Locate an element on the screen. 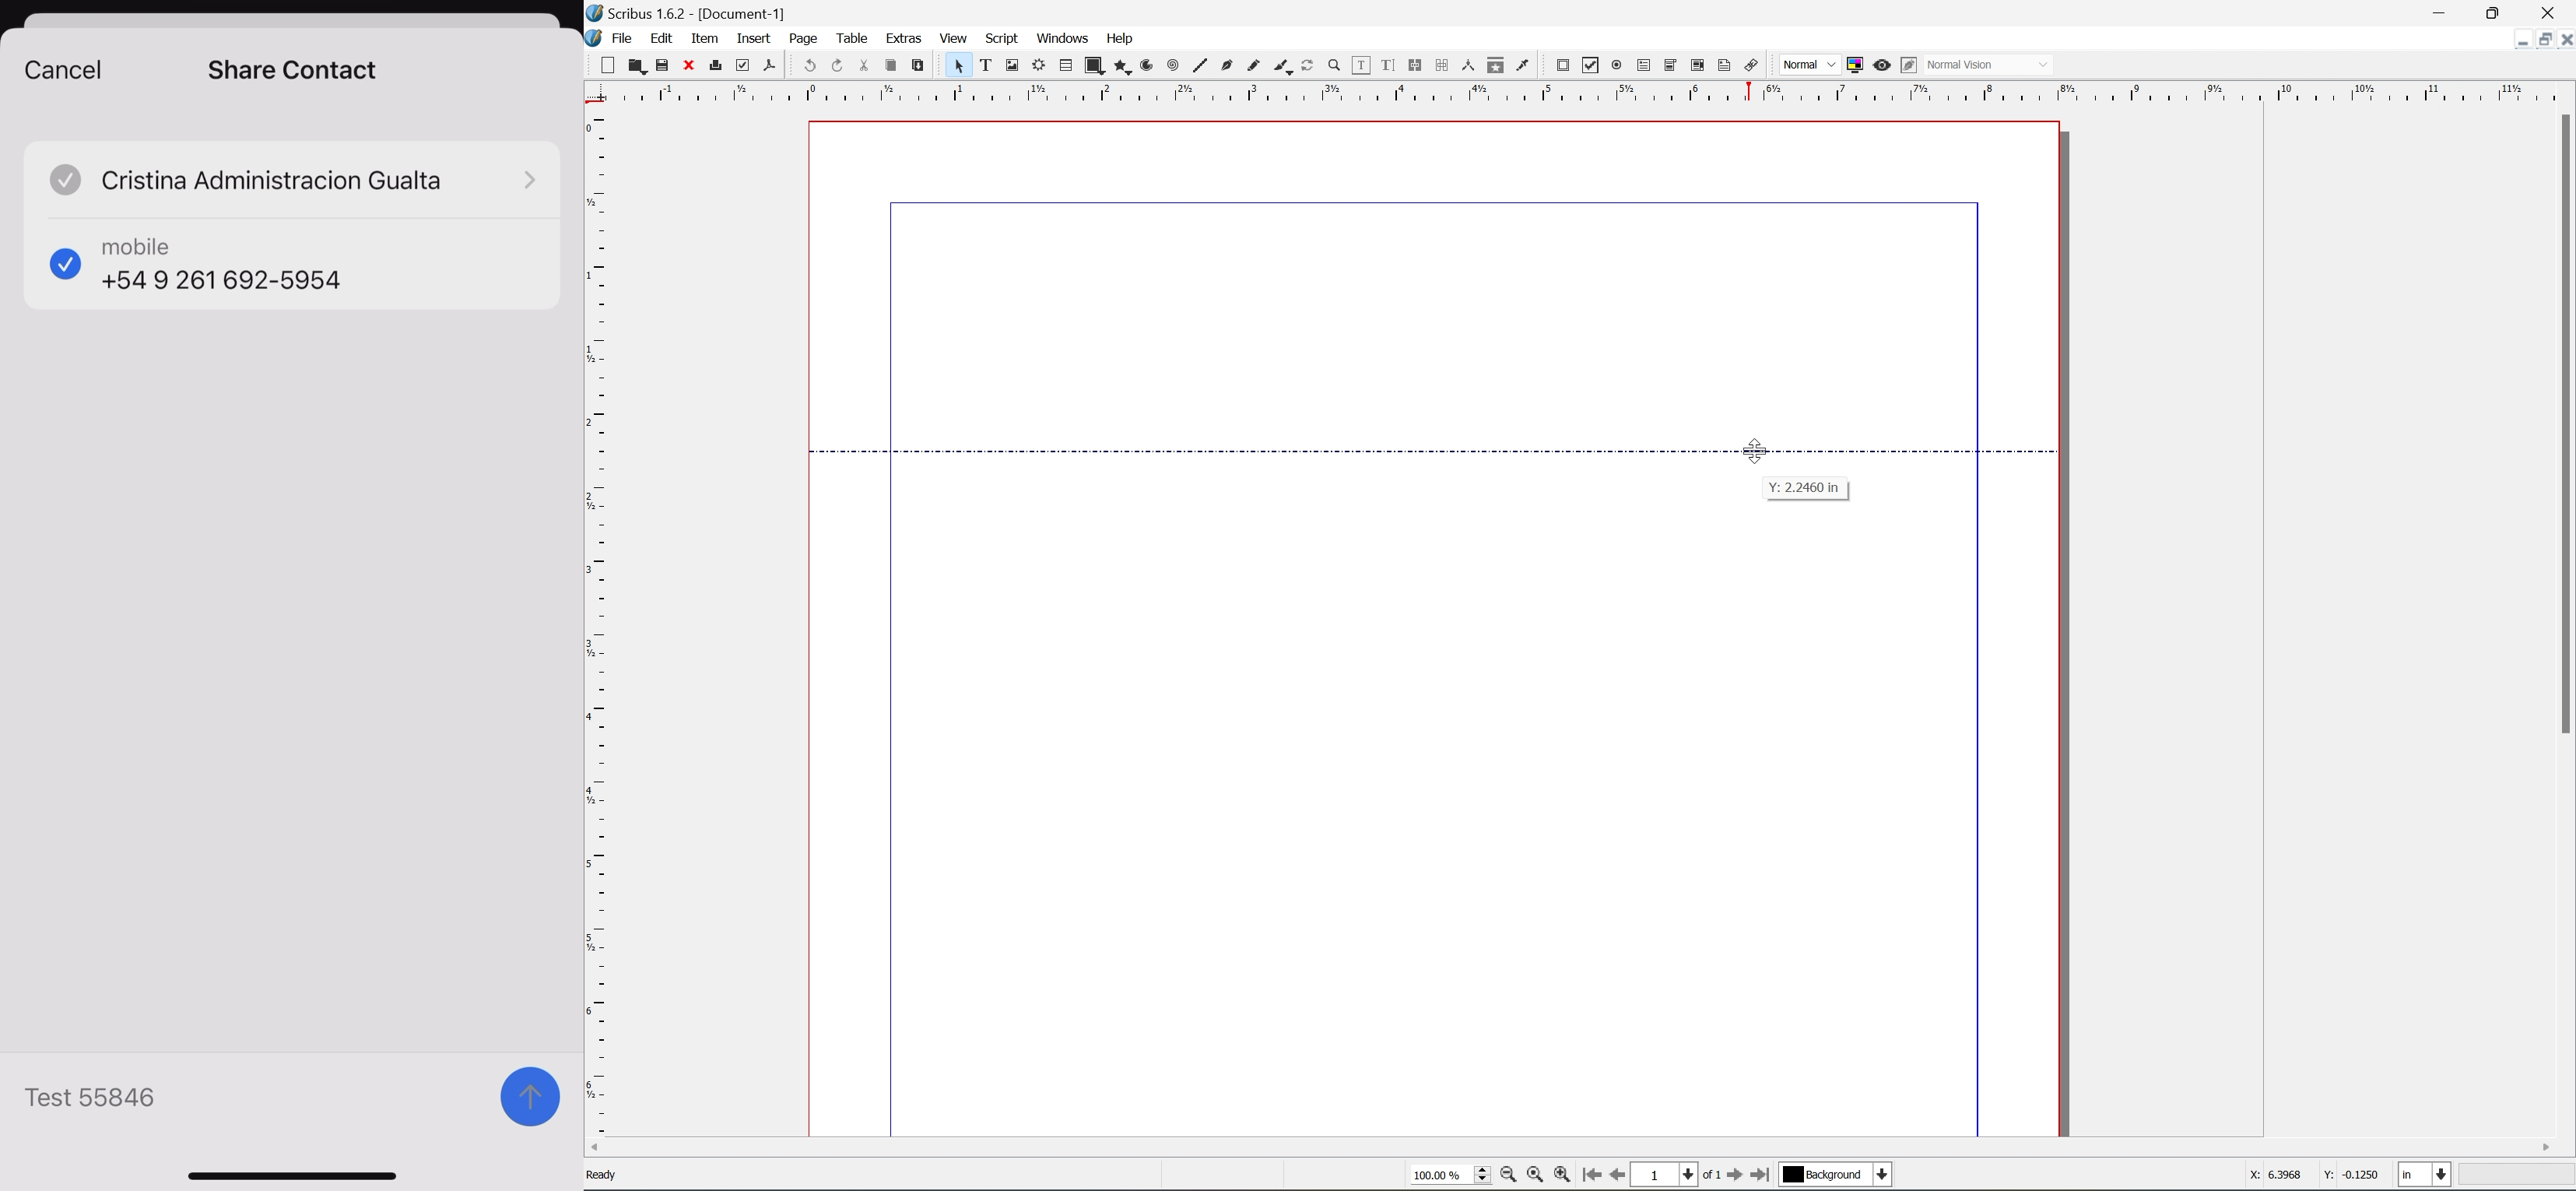  Background is located at coordinates (1835, 1175).